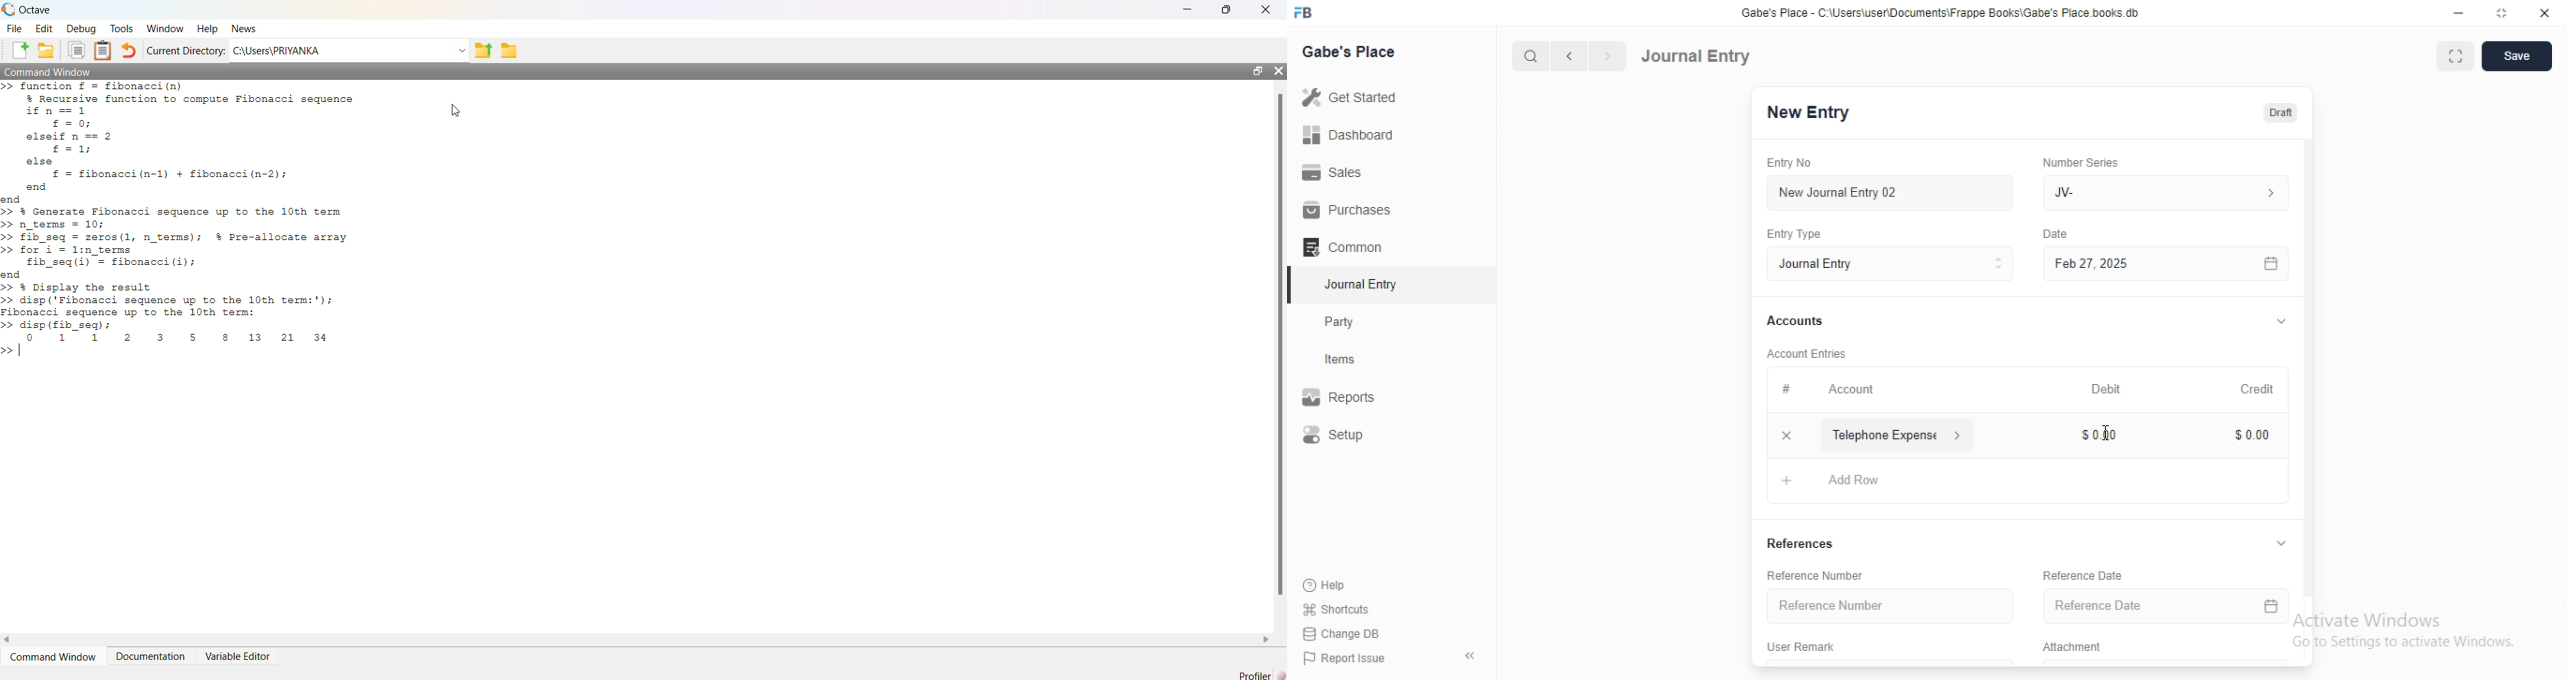 Image resolution: width=2576 pixels, height=700 pixels. What do you see at coordinates (1892, 193) in the screenshot?
I see `New Journal Entry 02` at bounding box center [1892, 193].